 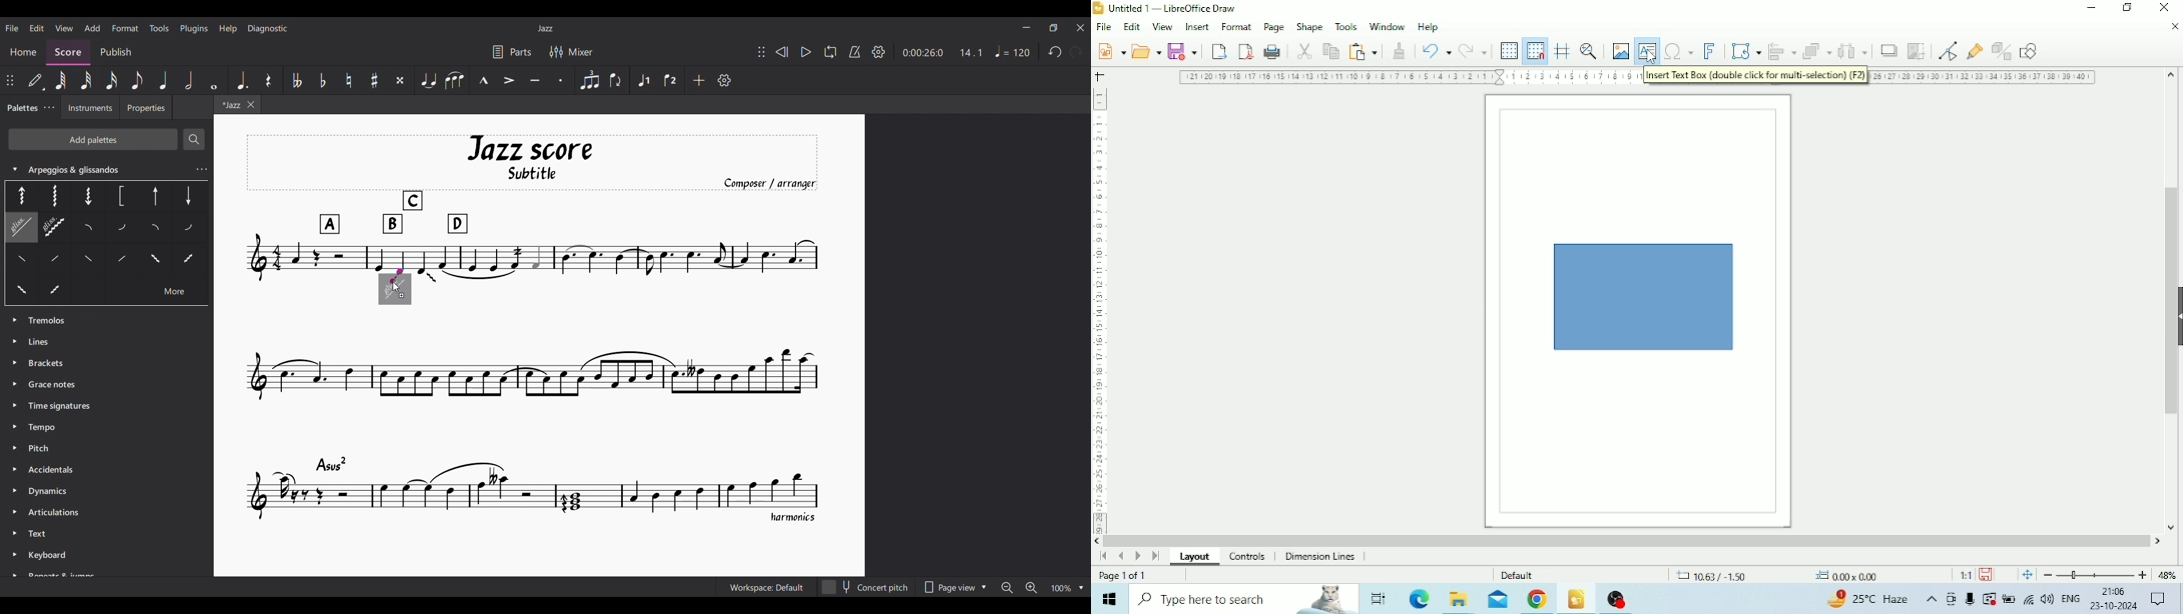 I want to click on Insert Image, so click(x=1620, y=52).